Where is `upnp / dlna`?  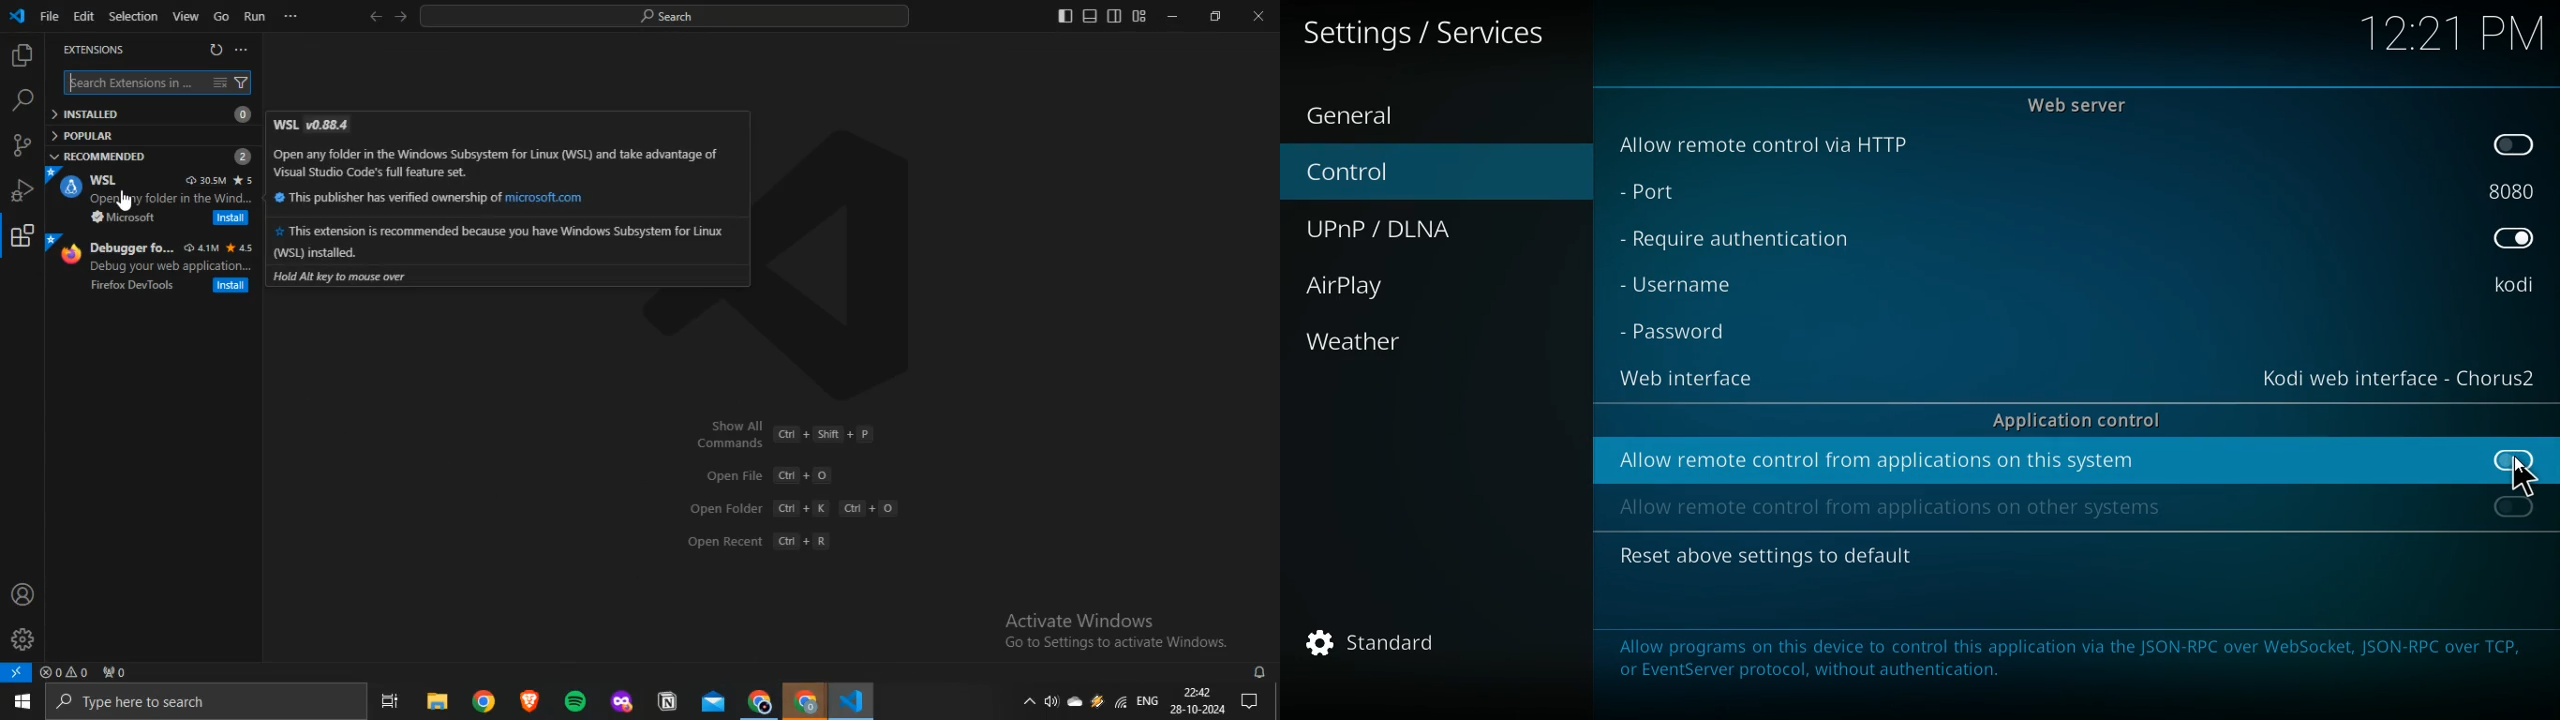 upnp / dlna is located at coordinates (1431, 230).